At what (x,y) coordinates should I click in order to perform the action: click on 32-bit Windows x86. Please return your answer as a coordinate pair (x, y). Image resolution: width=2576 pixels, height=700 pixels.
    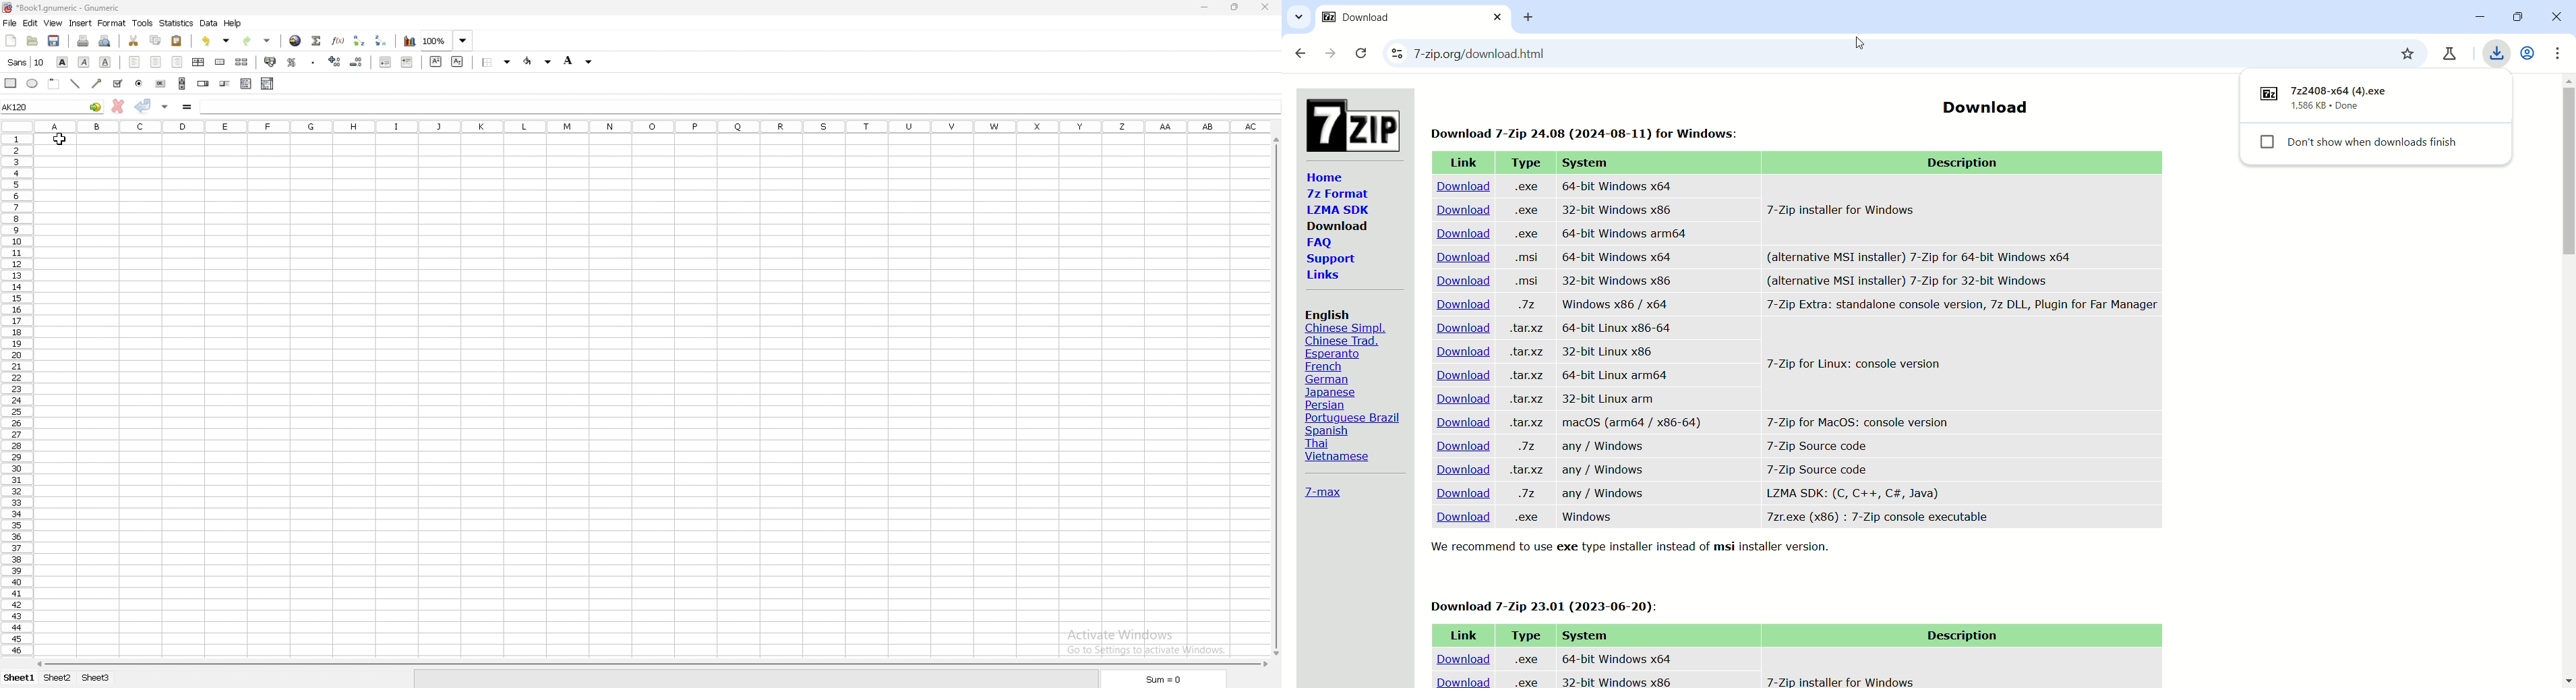
    Looking at the image, I should click on (1619, 210).